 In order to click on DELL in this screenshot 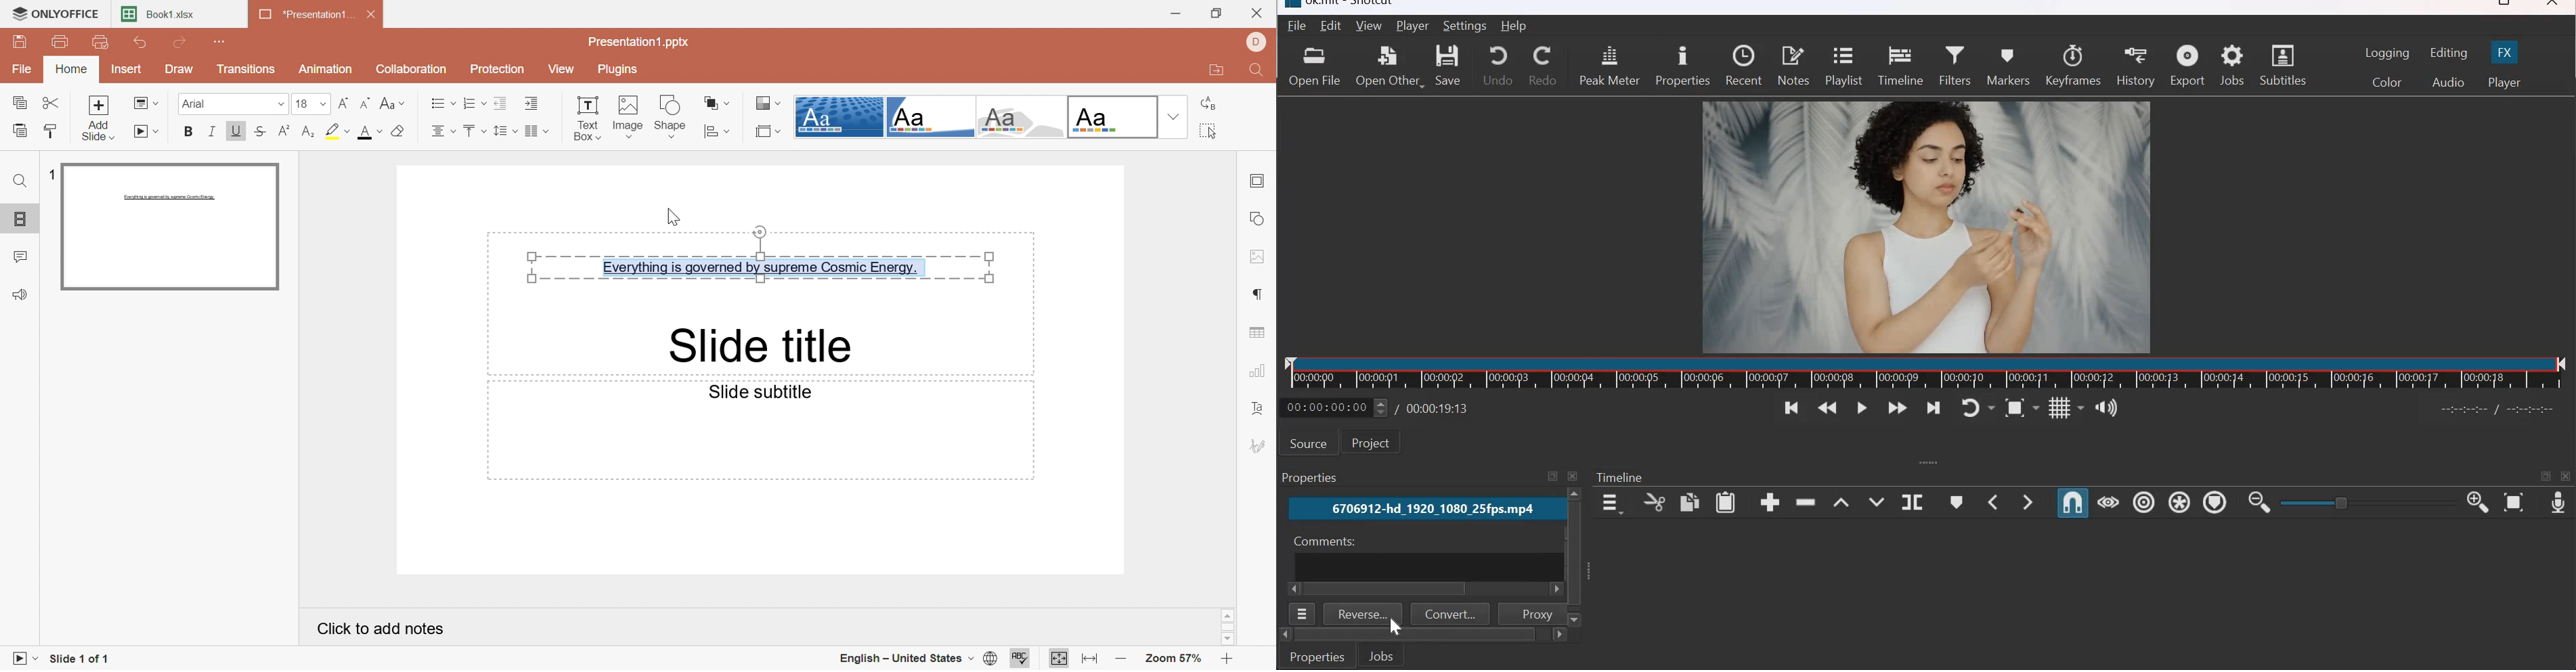, I will do `click(1256, 43)`.